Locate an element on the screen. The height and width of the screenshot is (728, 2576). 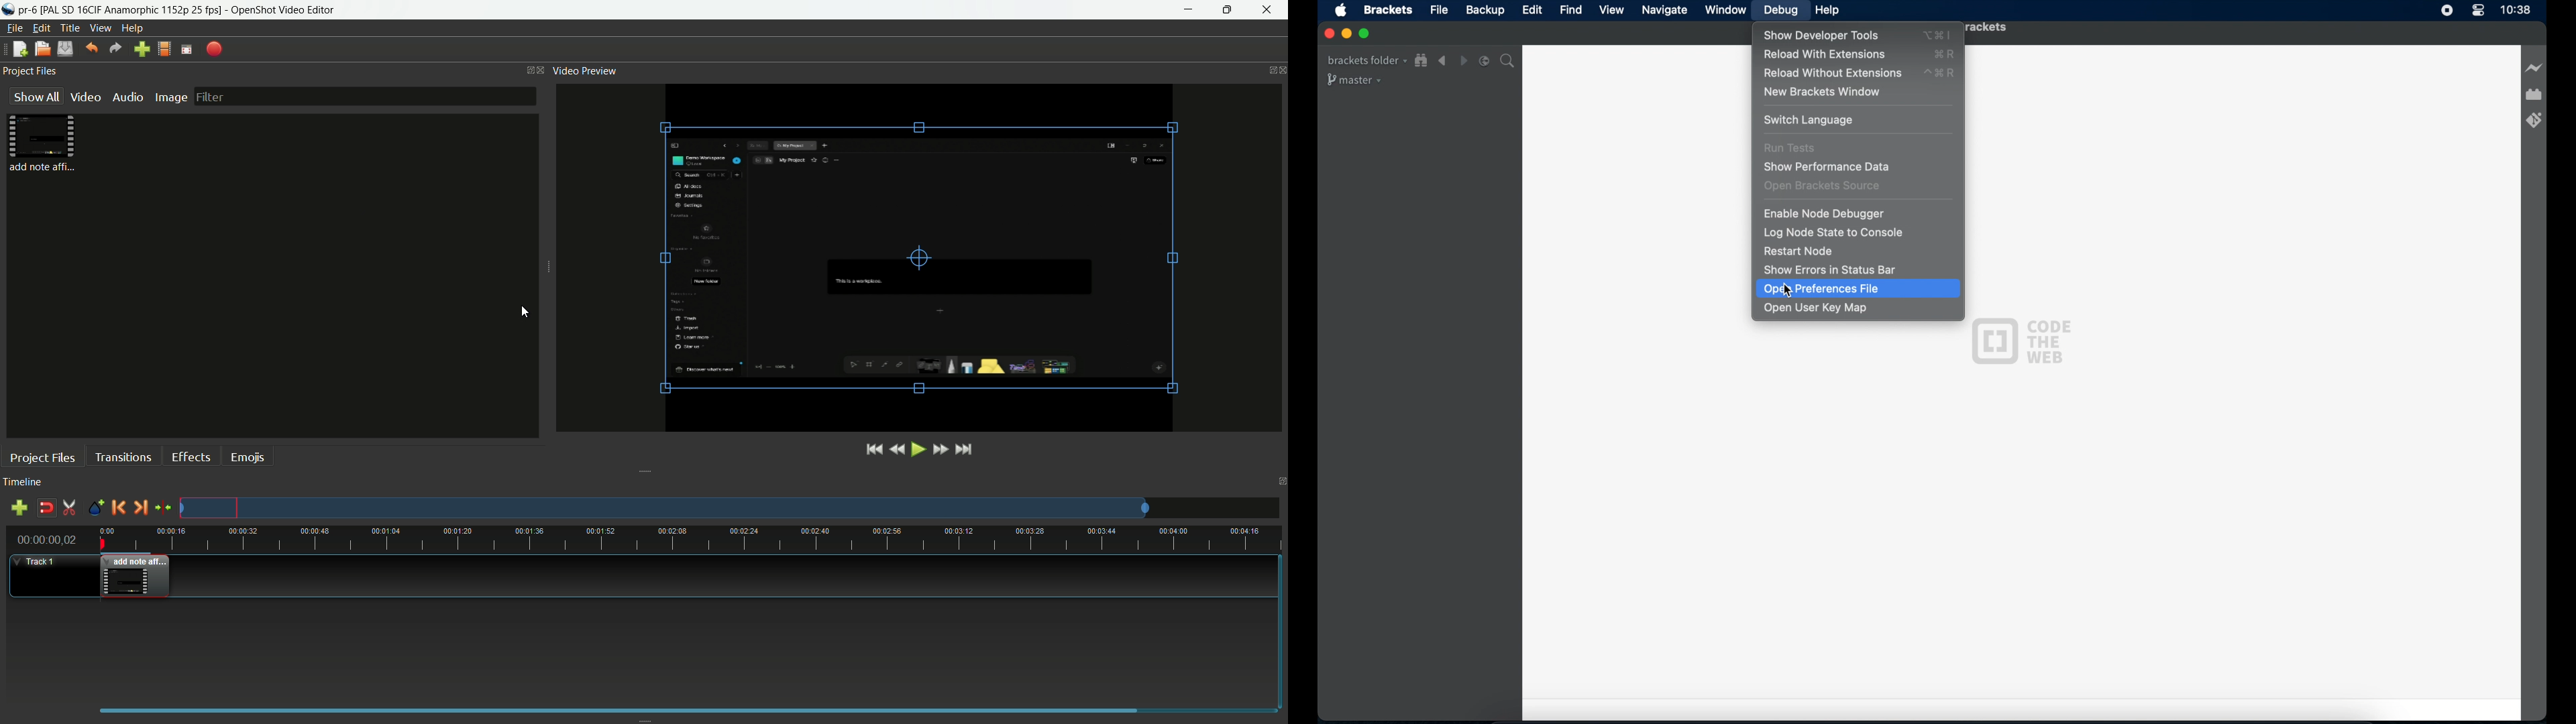
title menu is located at coordinates (70, 29).